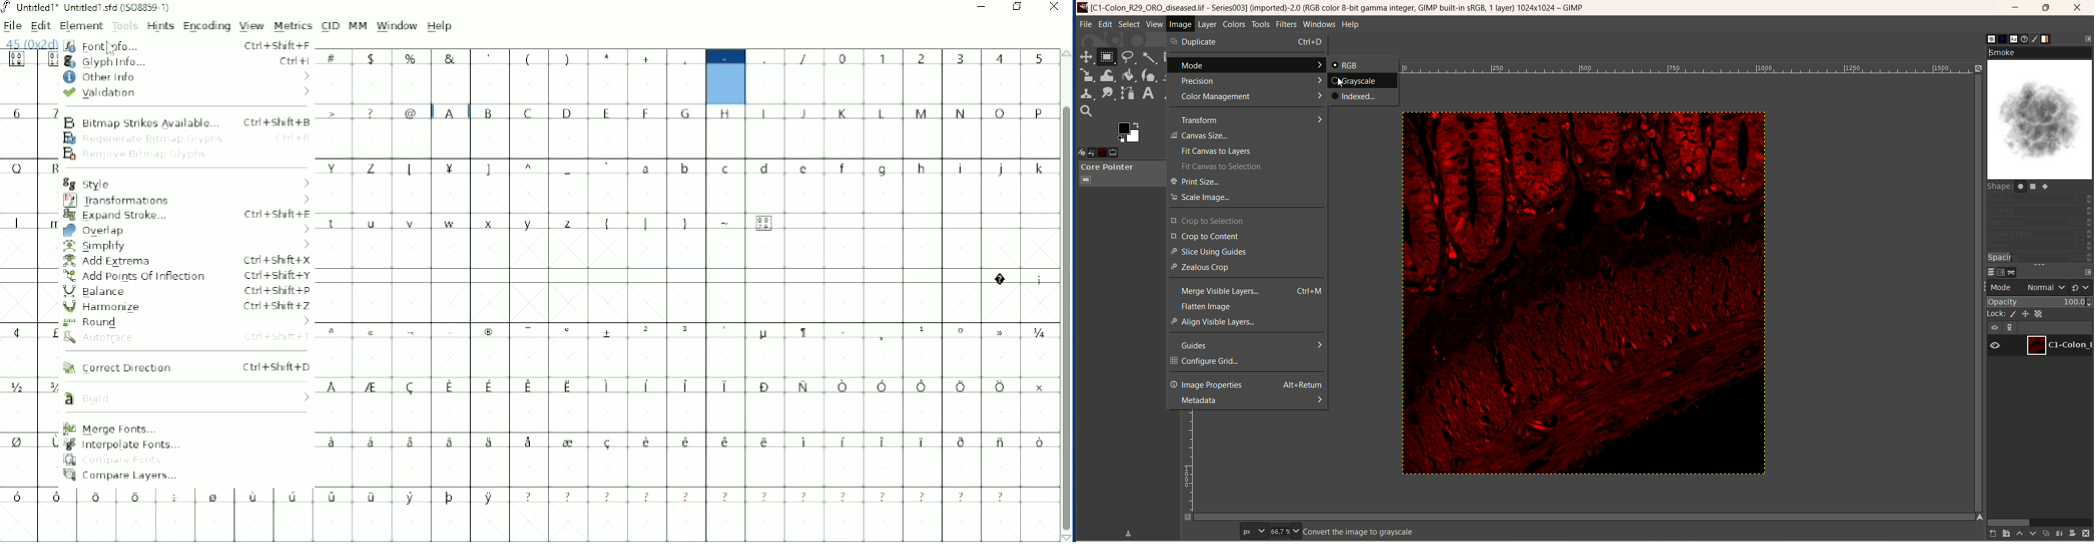 Image resolution: width=2100 pixels, height=560 pixels. What do you see at coordinates (2086, 534) in the screenshot?
I see `delete this layer` at bounding box center [2086, 534].